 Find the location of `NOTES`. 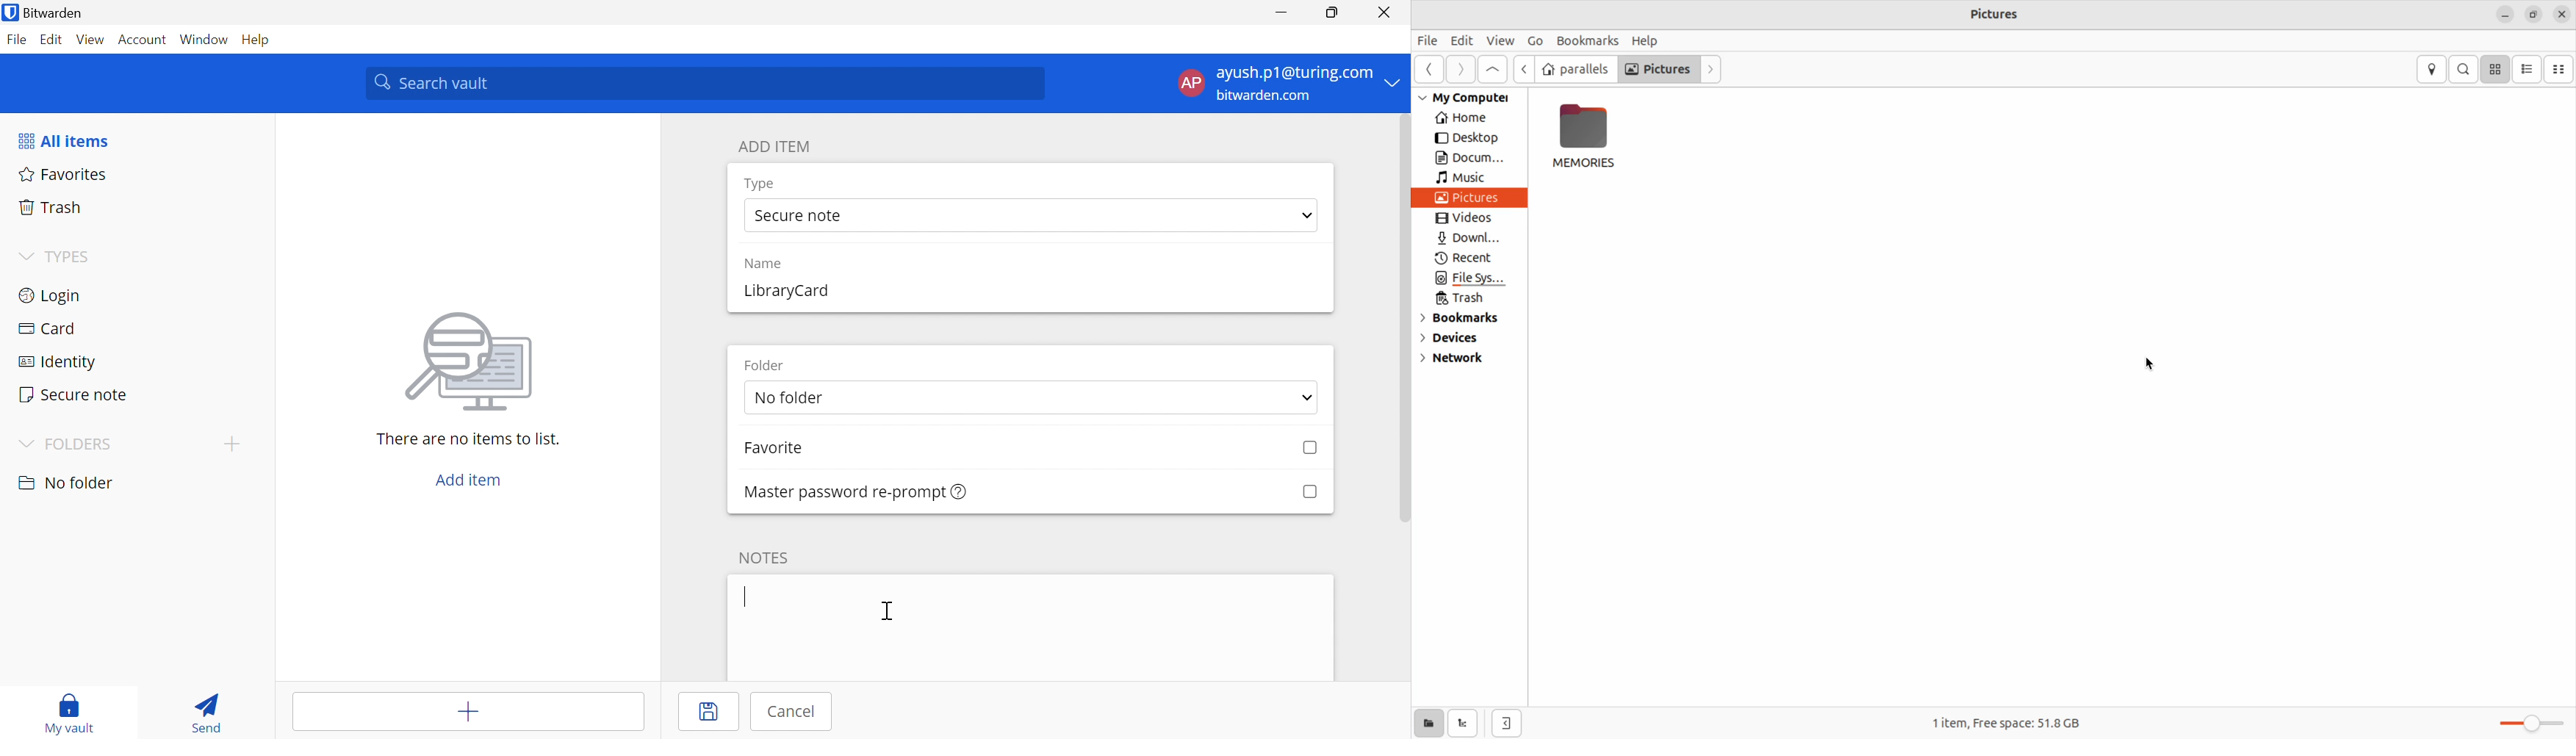

NOTES is located at coordinates (764, 557).